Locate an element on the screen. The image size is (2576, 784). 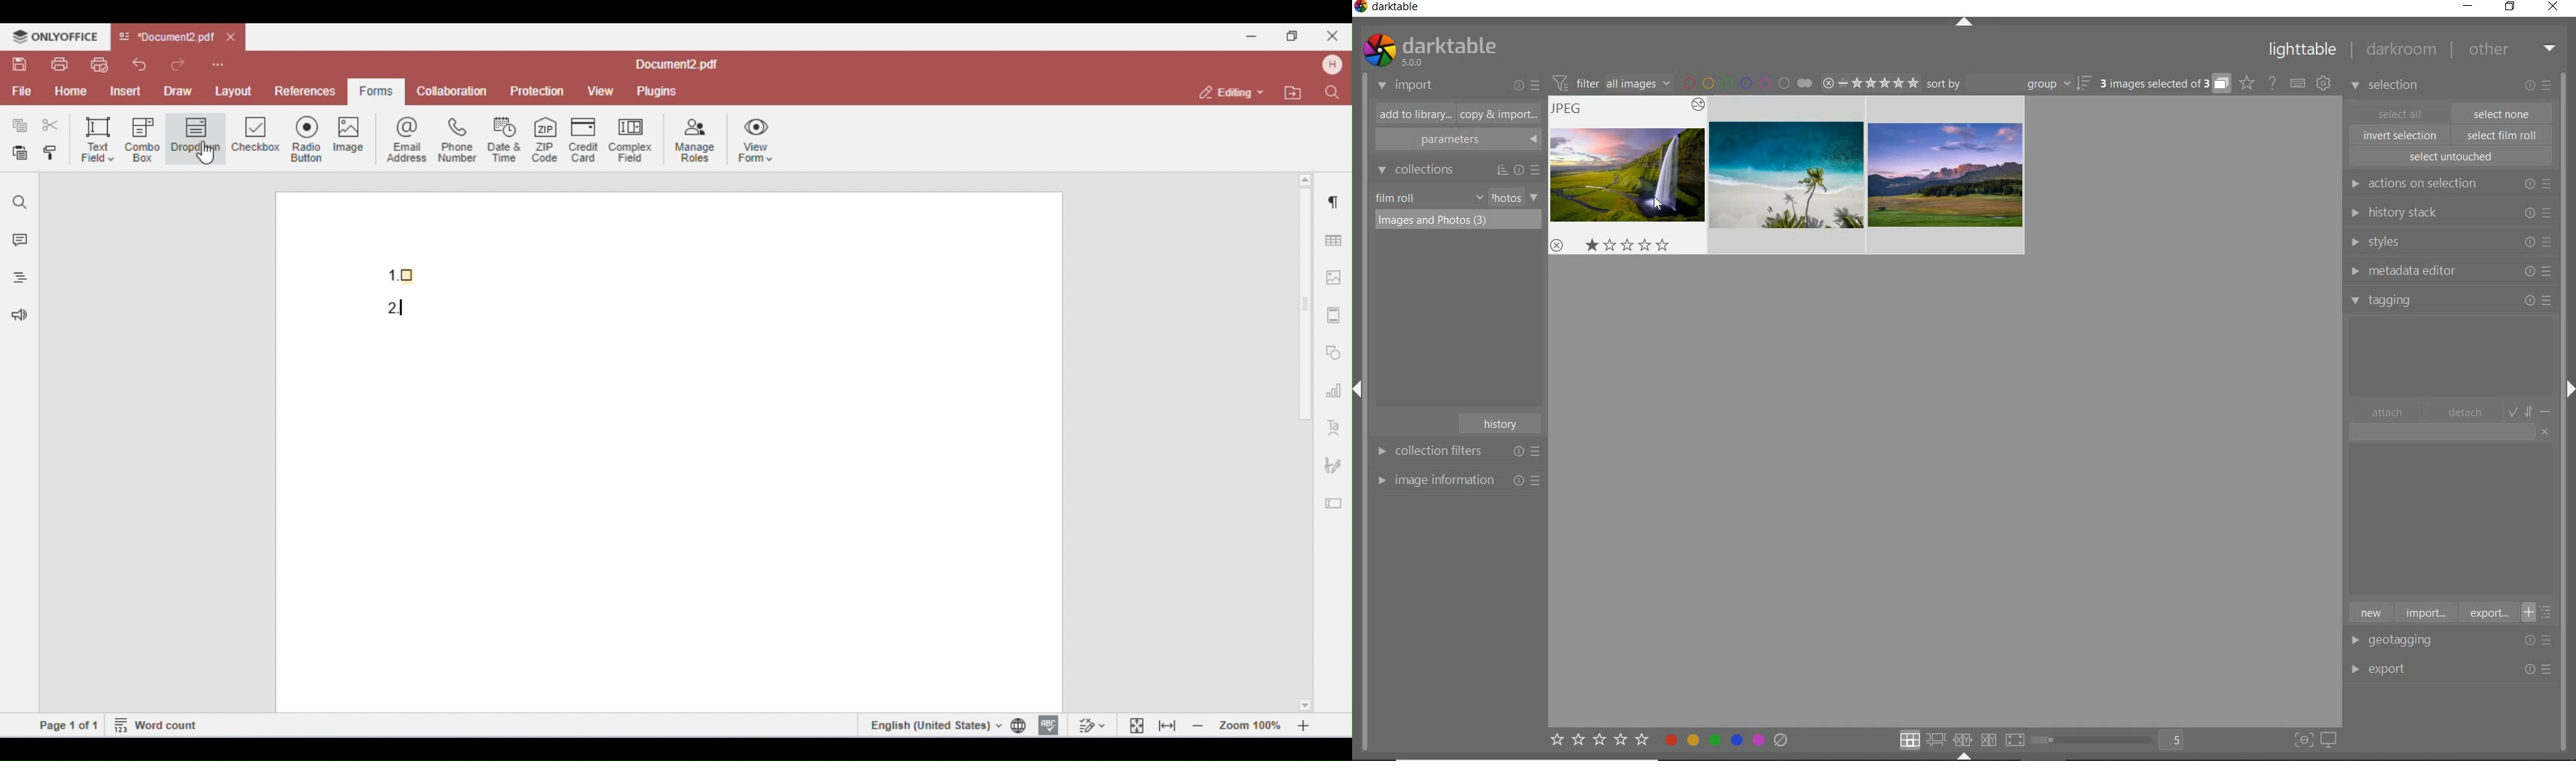
film roll is located at coordinates (1397, 198).